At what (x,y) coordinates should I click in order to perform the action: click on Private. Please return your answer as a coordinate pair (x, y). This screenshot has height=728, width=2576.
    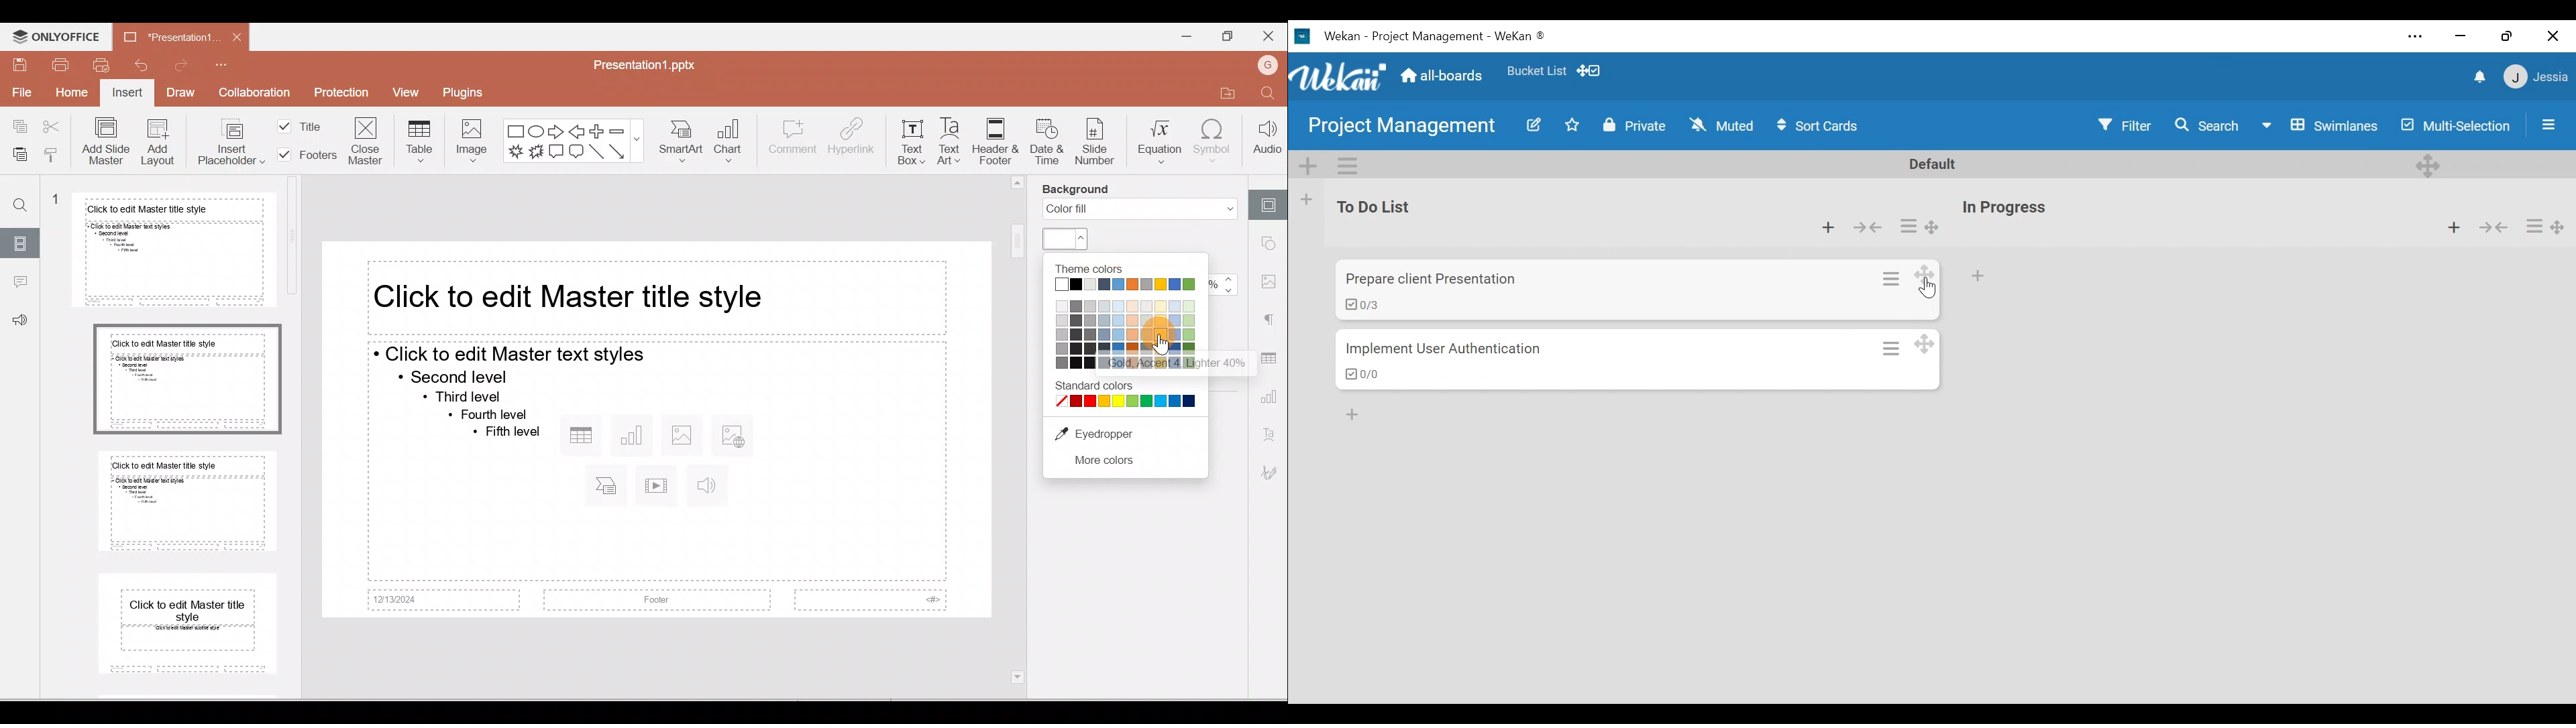
    Looking at the image, I should click on (1633, 126).